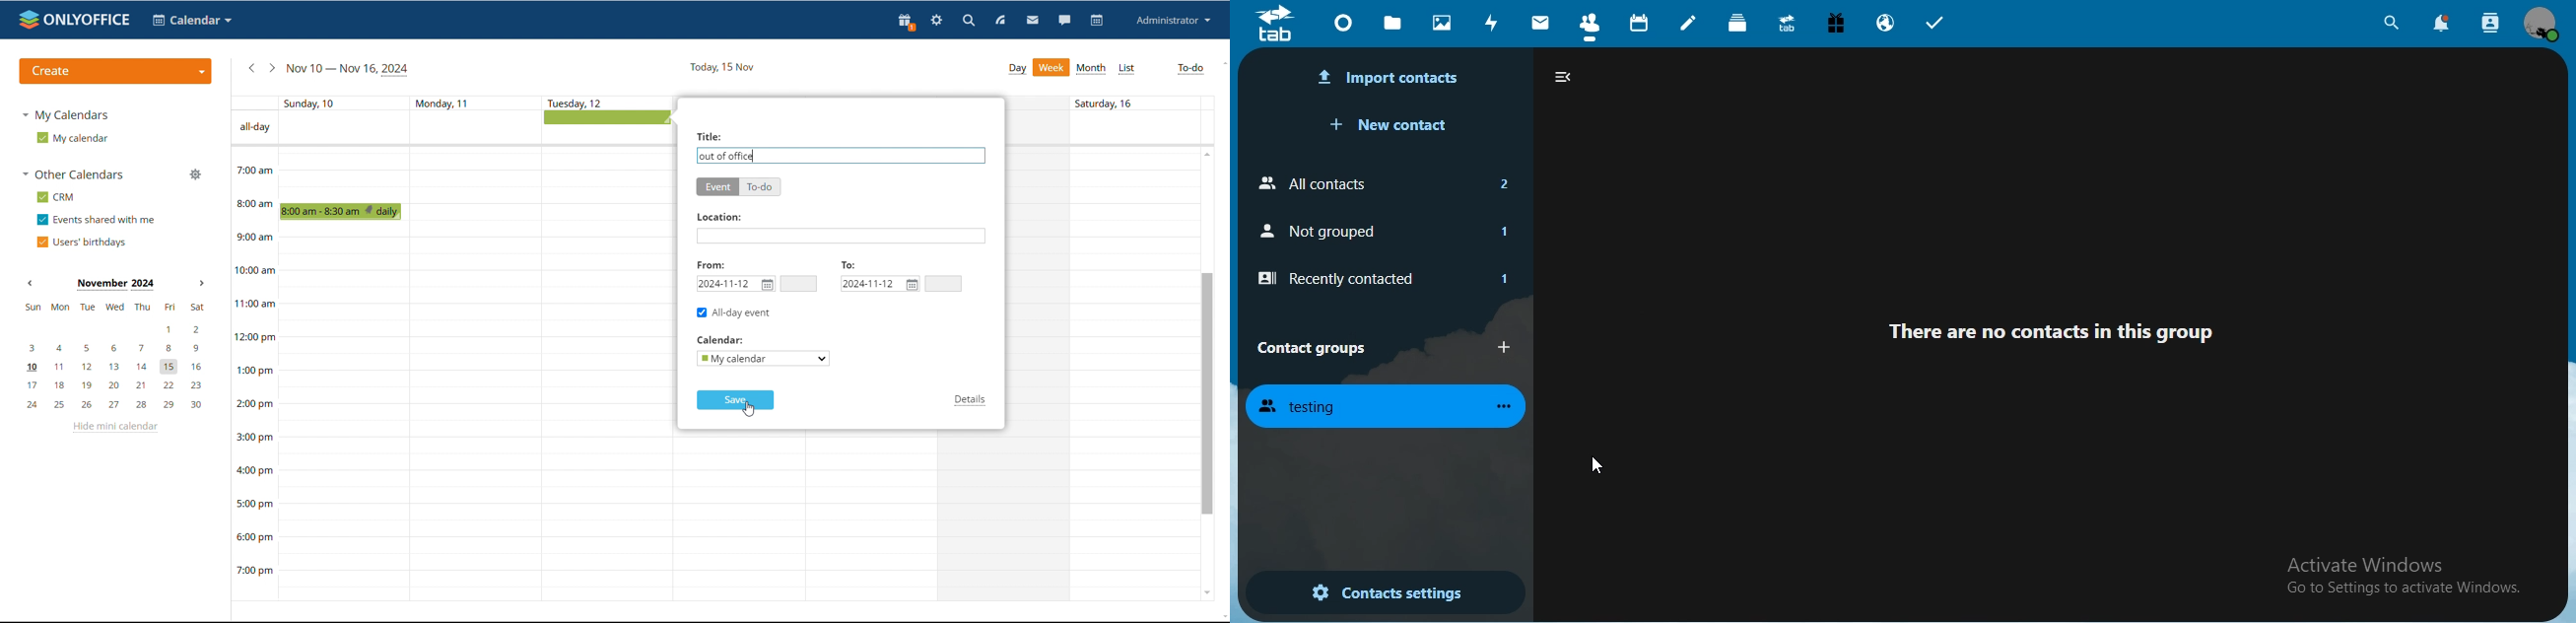 Image resolution: width=2576 pixels, height=644 pixels. What do you see at coordinates (1392, 127) in the screenshot?
I see `new contact` at bounding box center [1392, 127].